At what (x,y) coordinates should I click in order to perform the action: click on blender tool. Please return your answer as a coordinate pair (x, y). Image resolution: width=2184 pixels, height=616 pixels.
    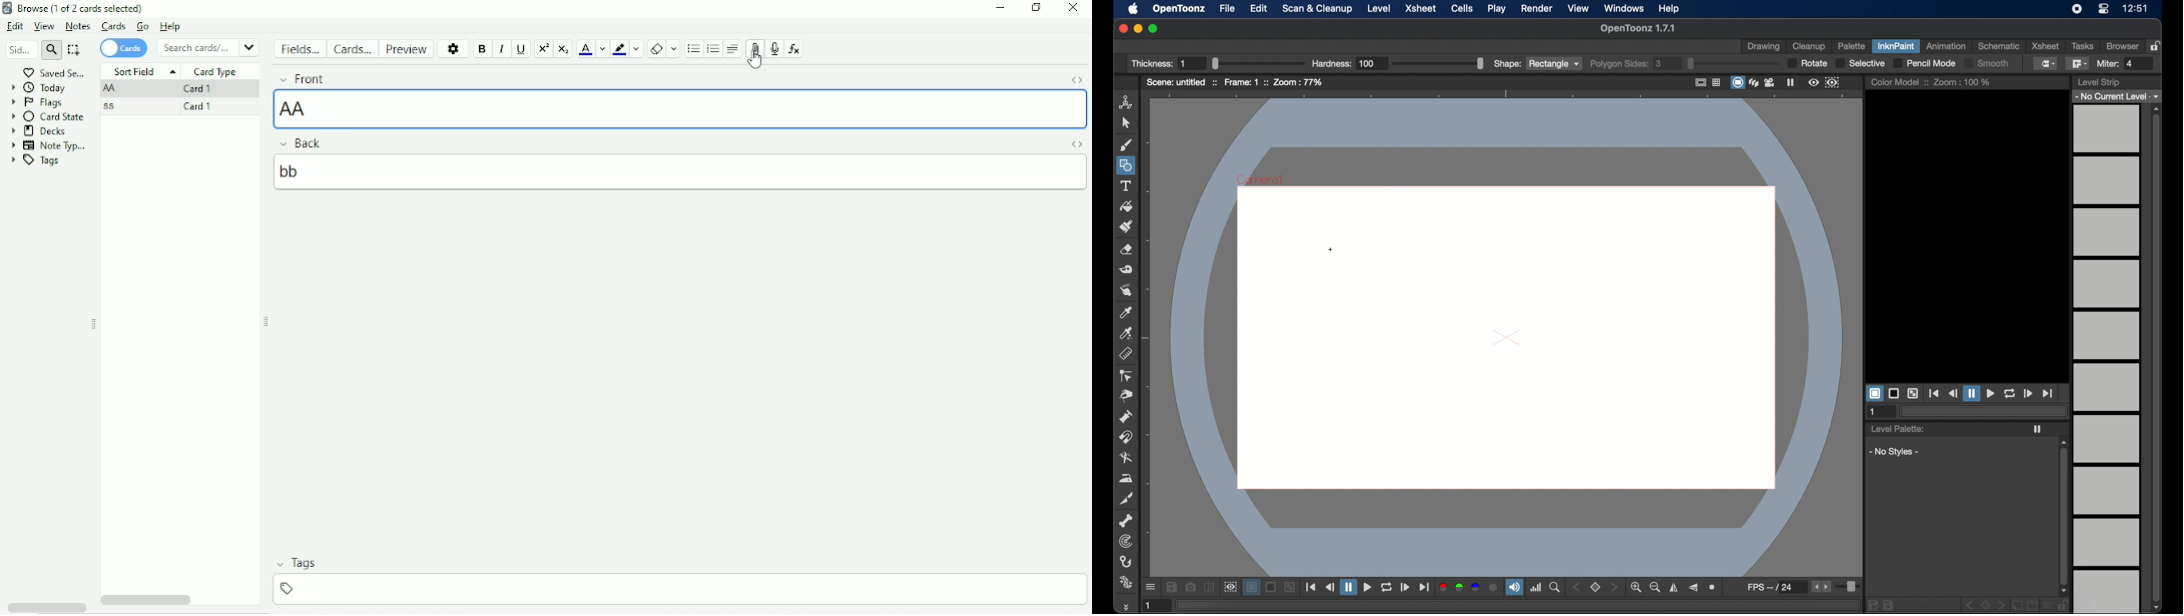
    Looking at the image, I should click on (1126, 459).